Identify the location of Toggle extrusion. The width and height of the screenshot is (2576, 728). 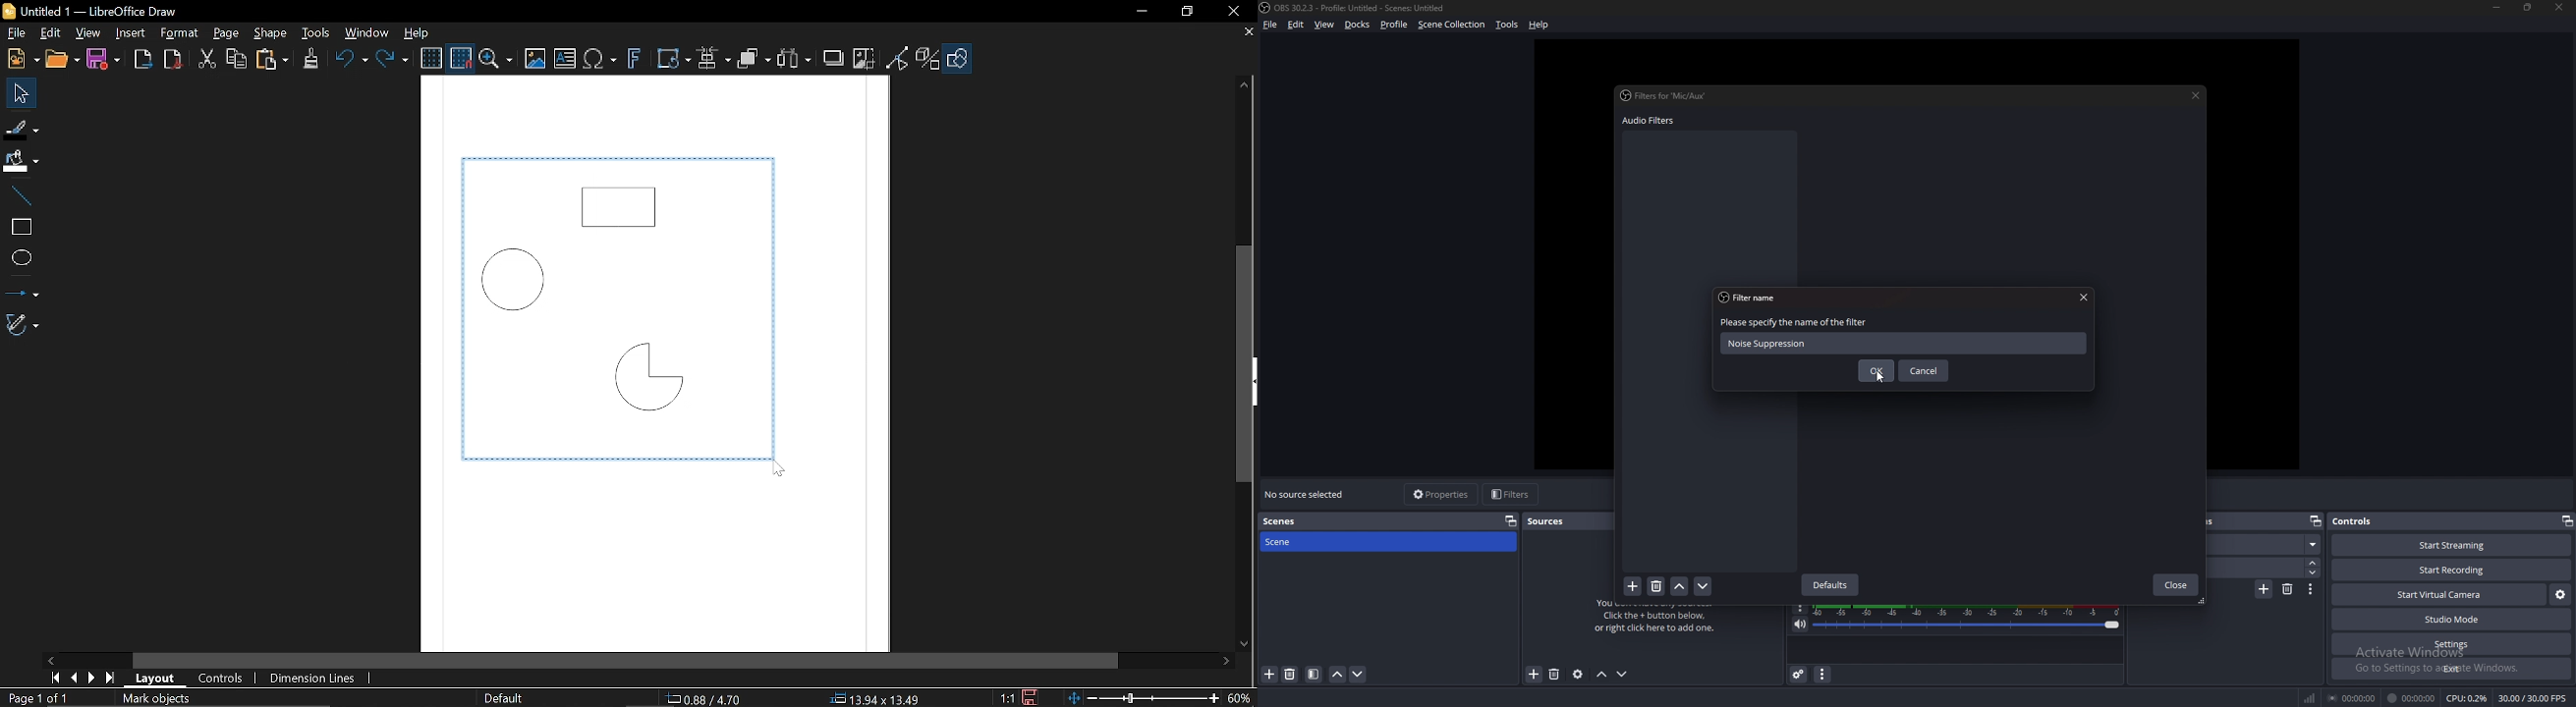
(925, 60).